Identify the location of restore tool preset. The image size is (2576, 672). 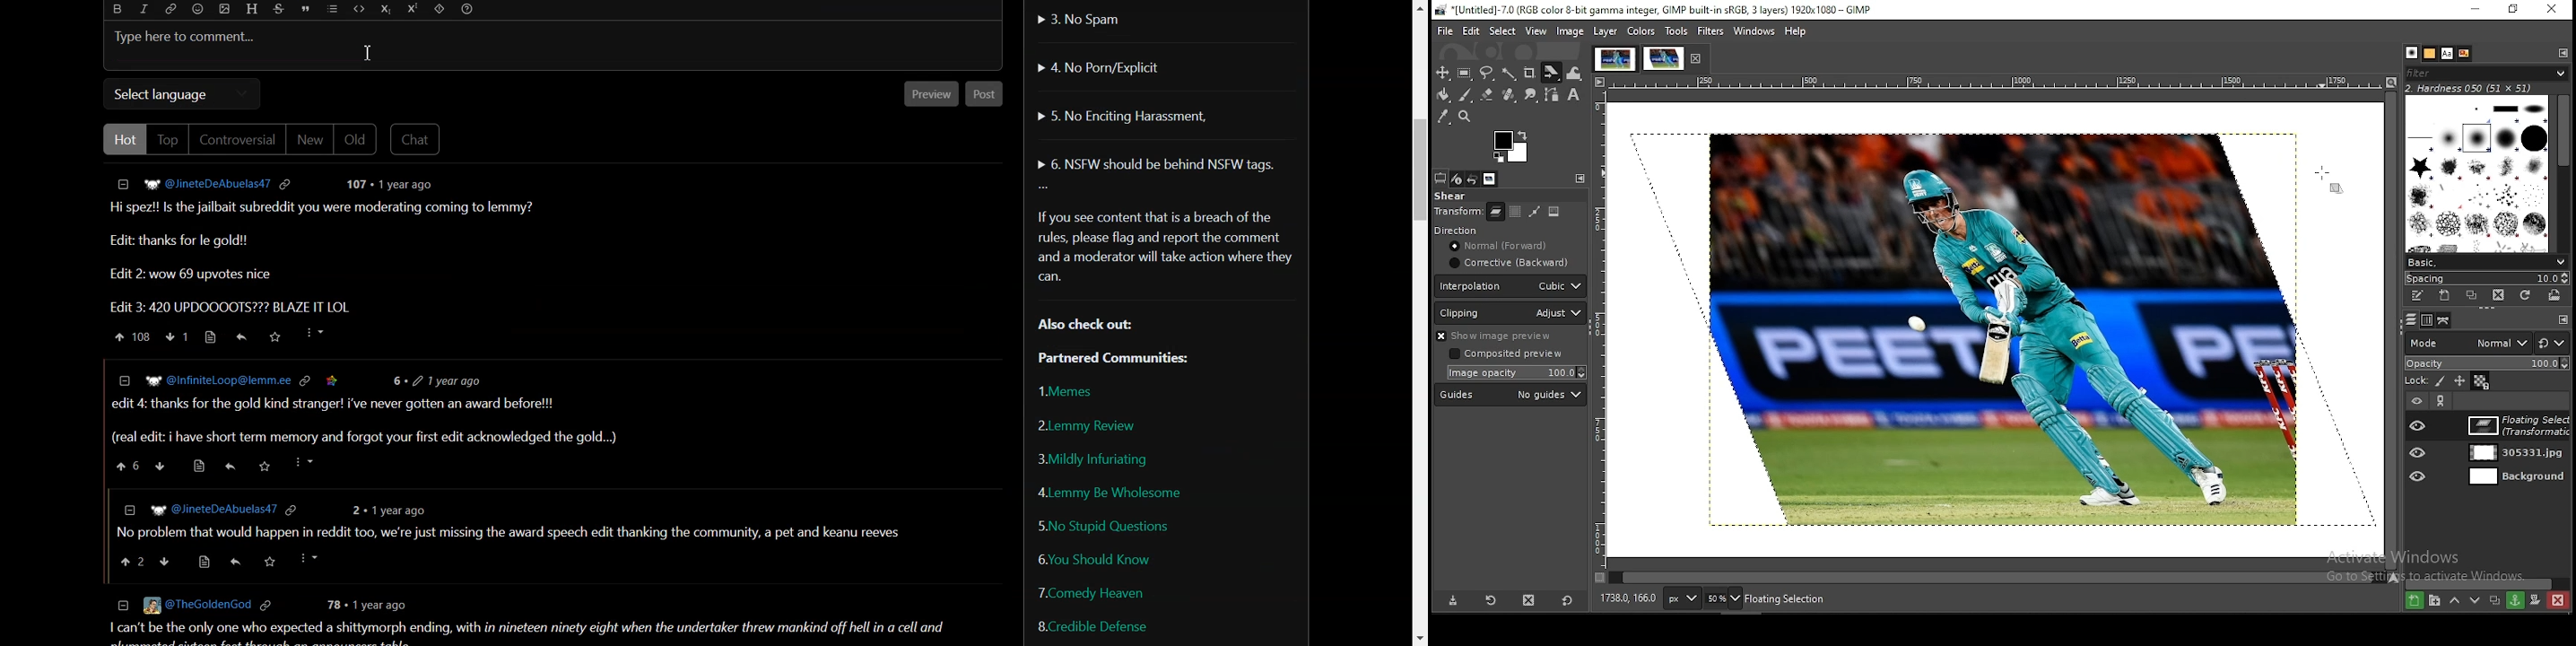
(1490, 600).